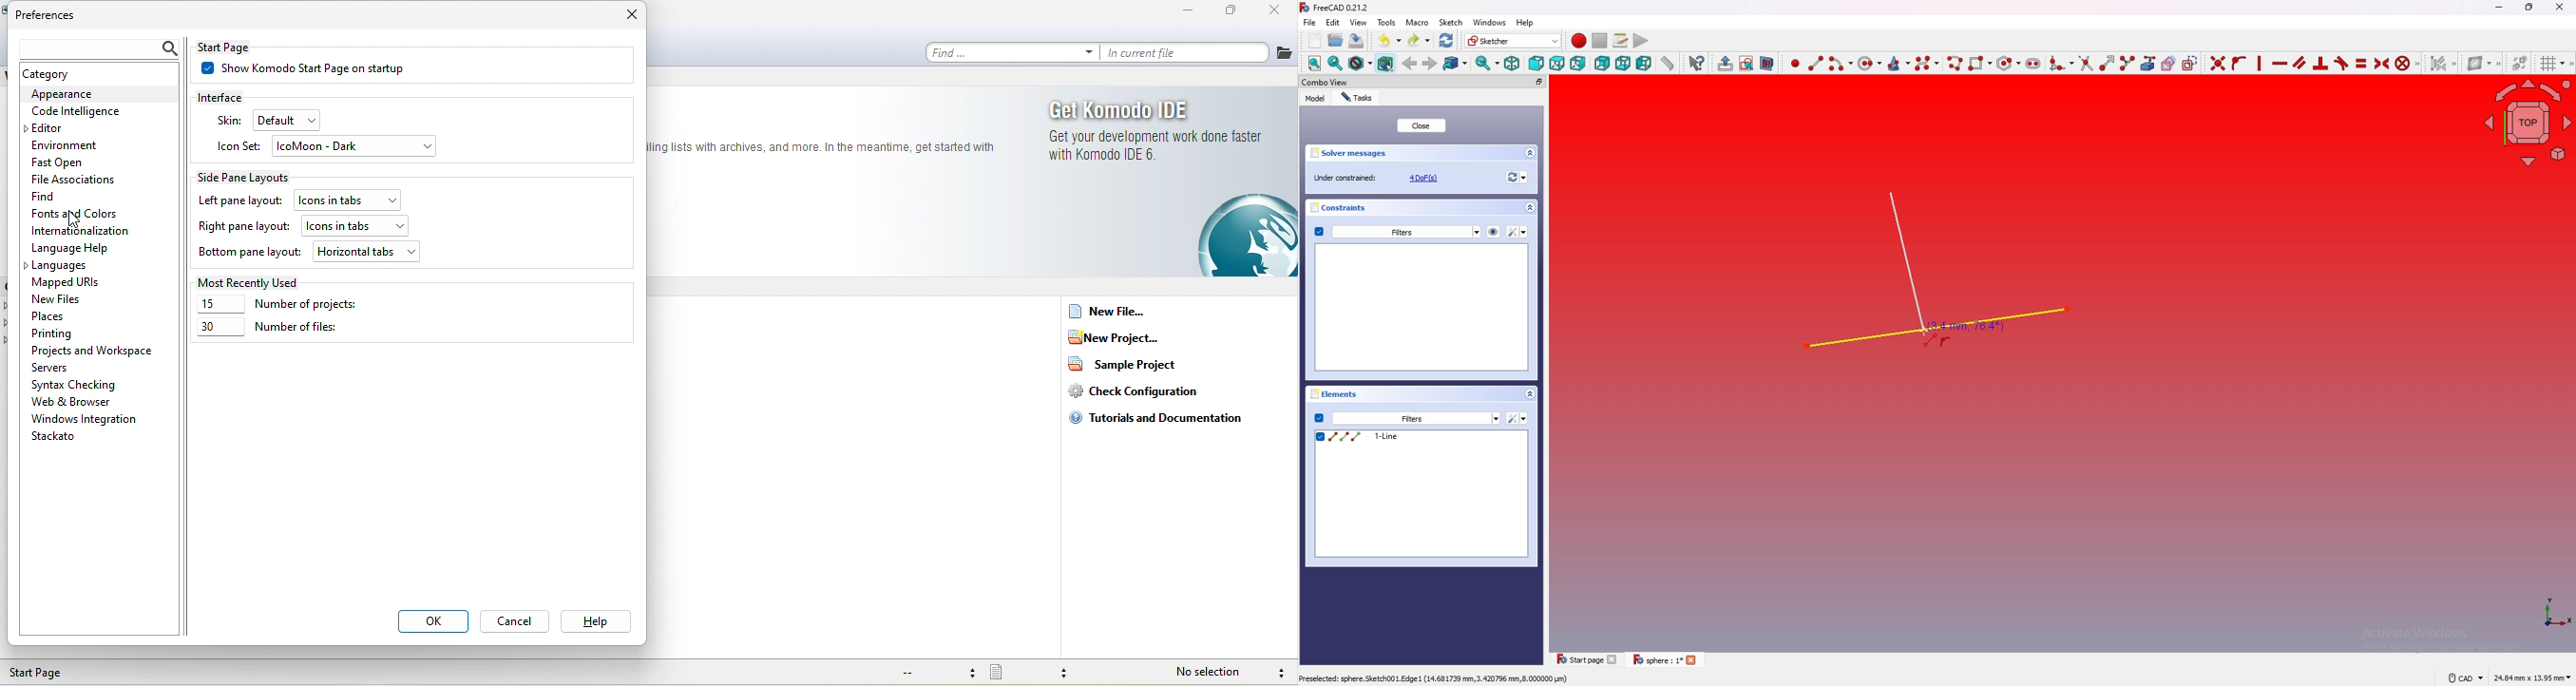 The height and width of the screenshot is (700, 2576). What do you see at coordinates (1380, 177) in the screenshot?
I see `Under constrained` at bounding box center [1380, 177].